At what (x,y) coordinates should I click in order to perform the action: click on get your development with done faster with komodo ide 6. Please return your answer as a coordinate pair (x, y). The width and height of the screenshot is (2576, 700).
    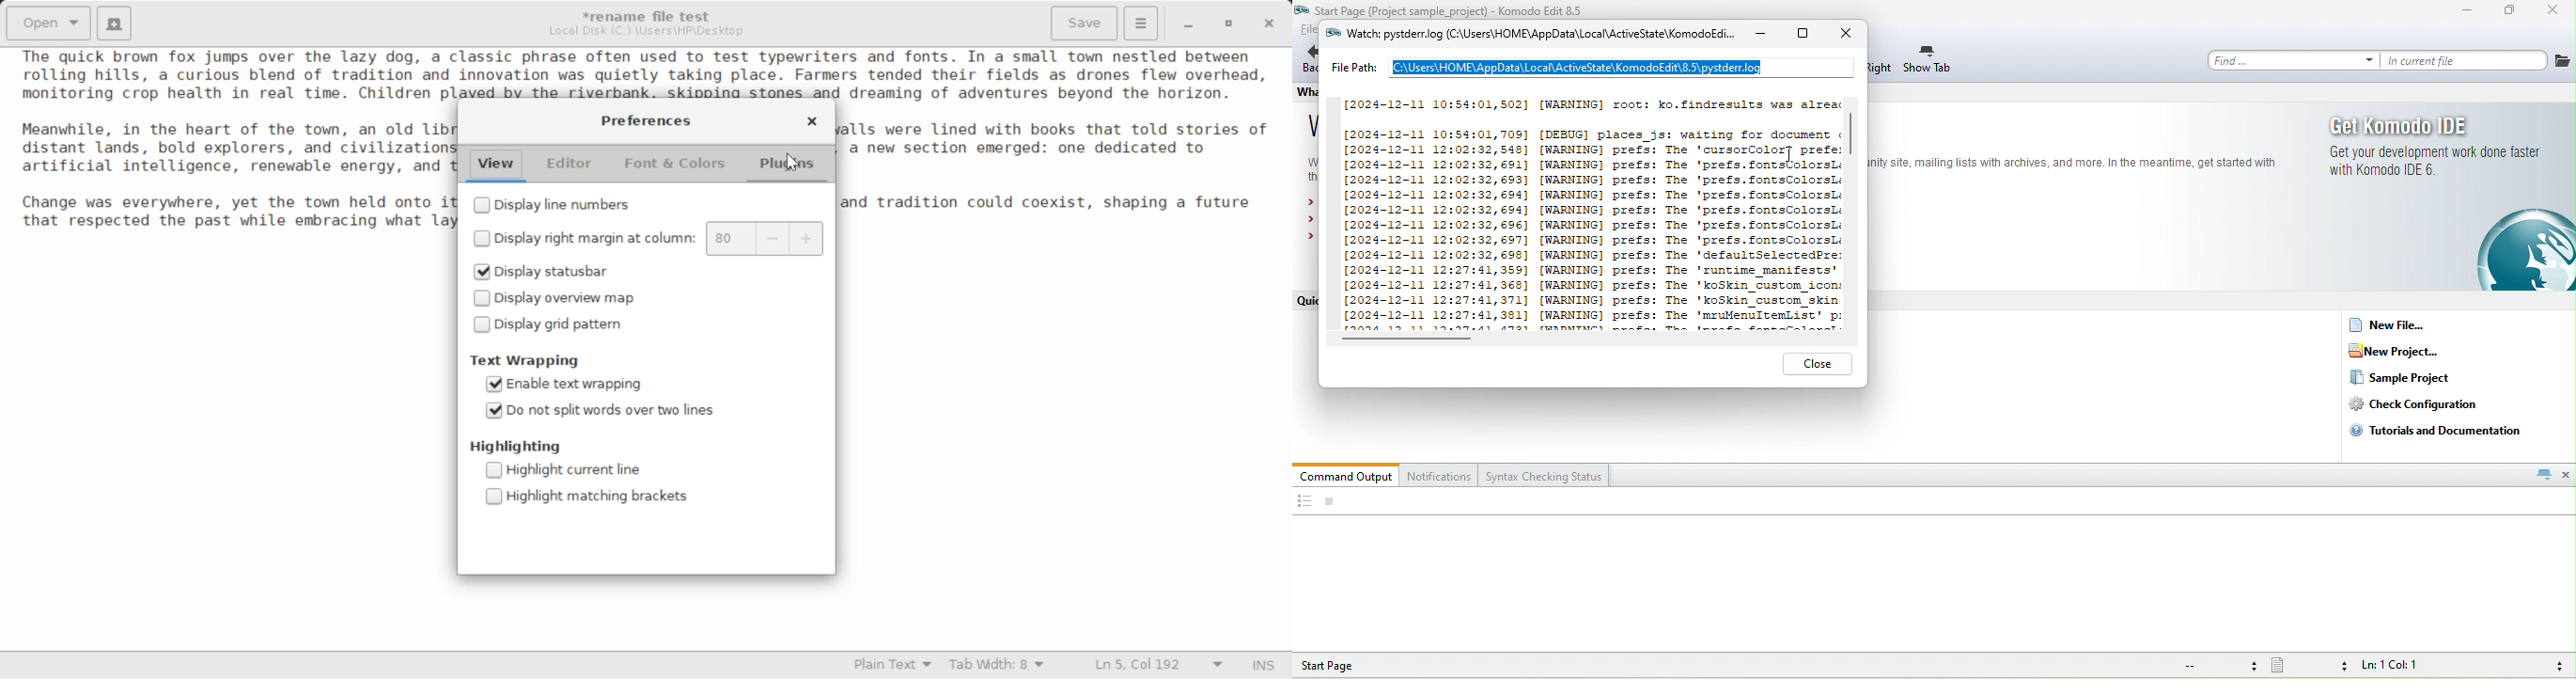
    Looking at the image, I should click on (2431, 162).